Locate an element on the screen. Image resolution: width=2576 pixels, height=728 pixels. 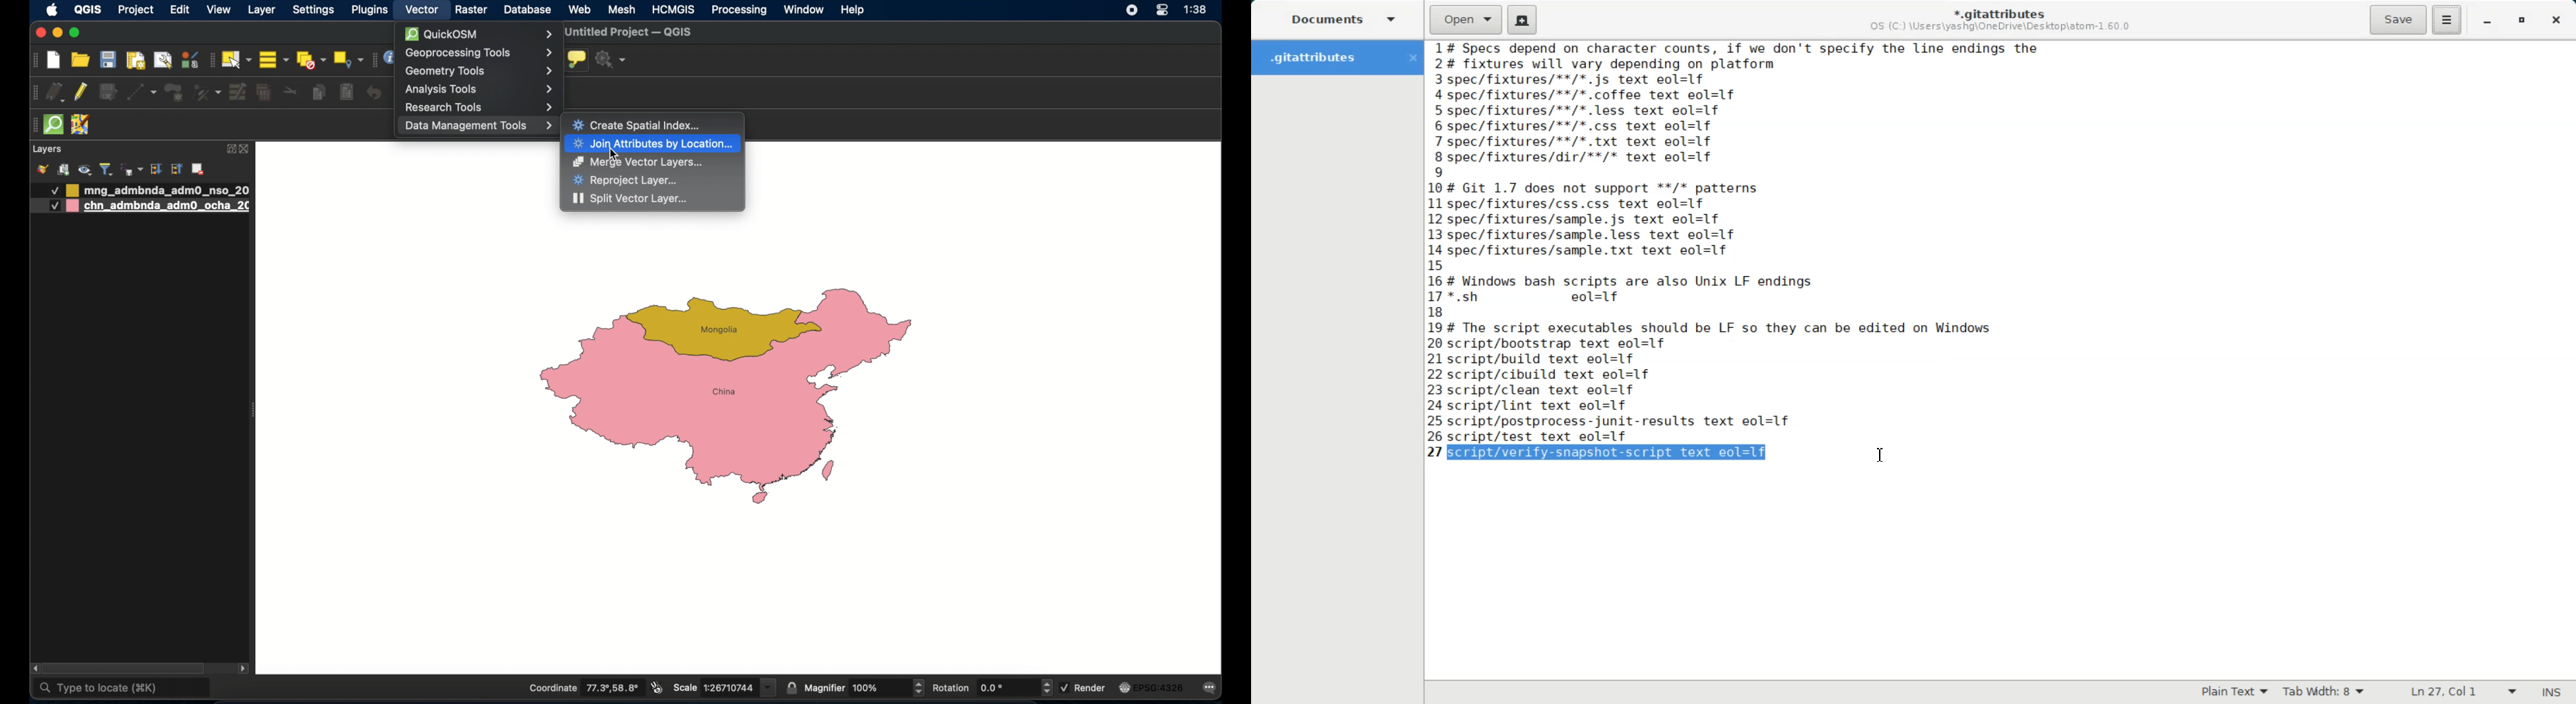
HCMGIS is located at coordinates (673, 9).